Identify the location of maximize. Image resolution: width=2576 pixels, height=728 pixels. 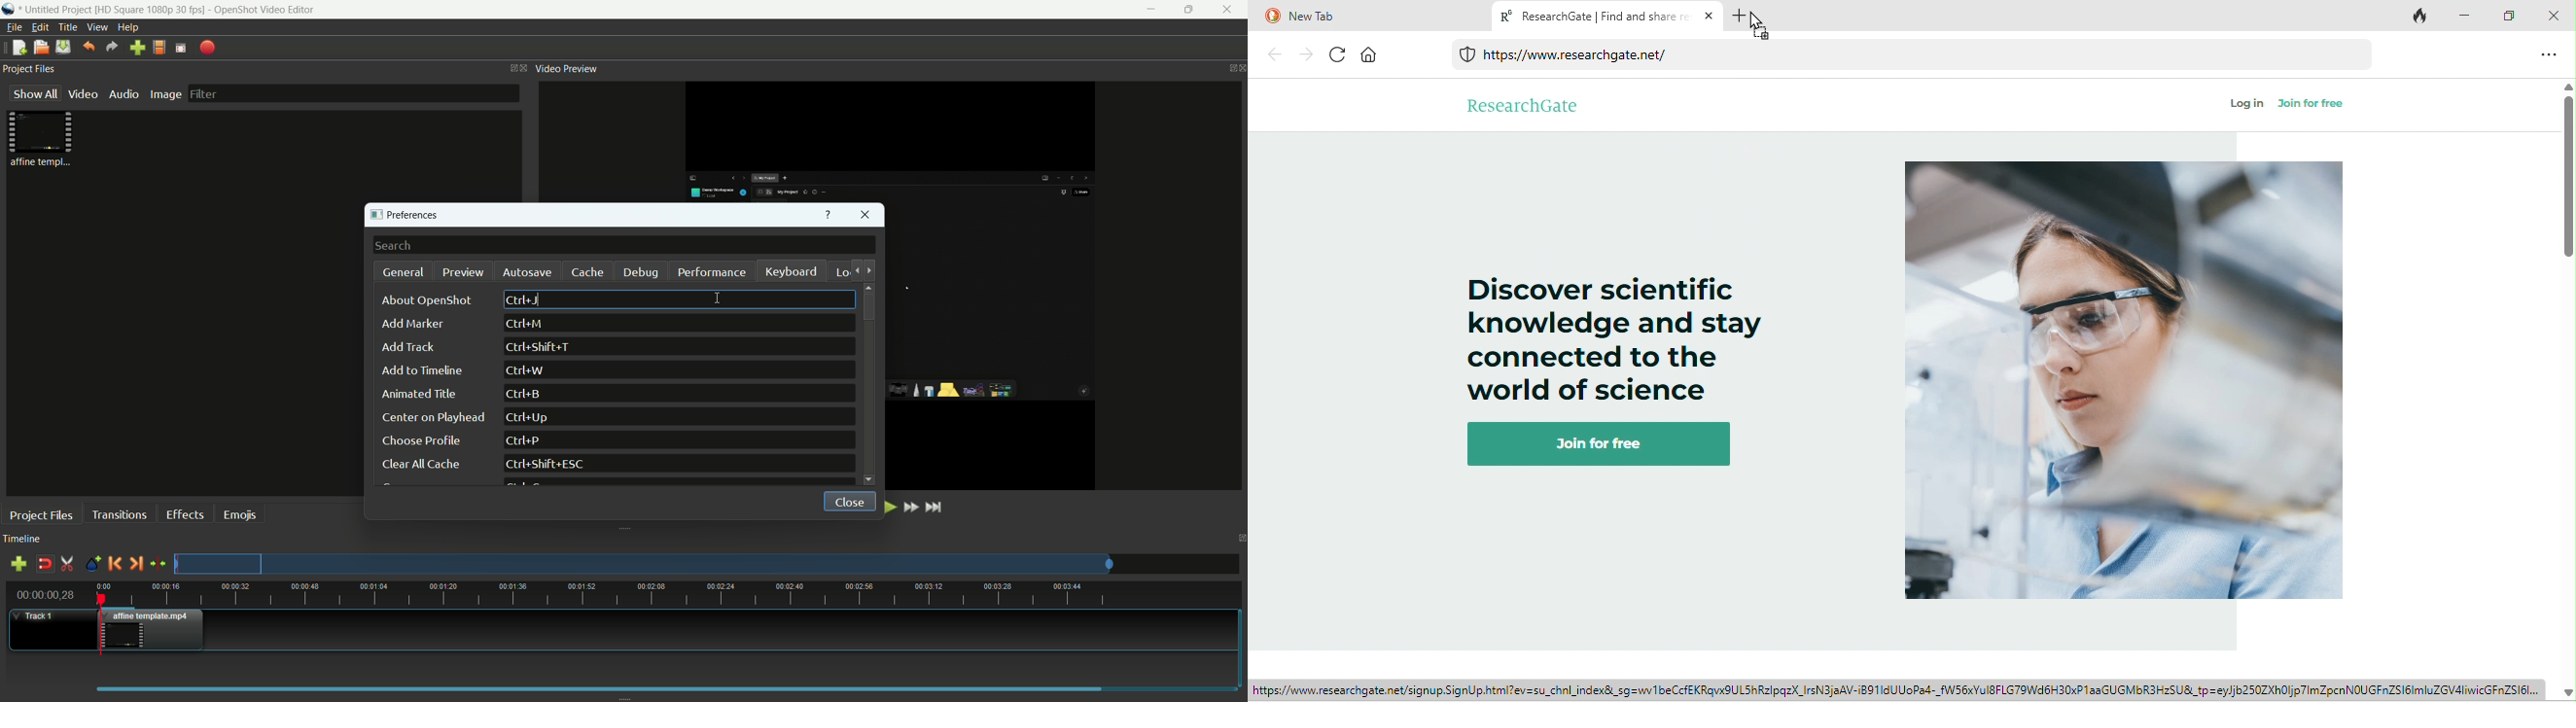
(1189, 10).